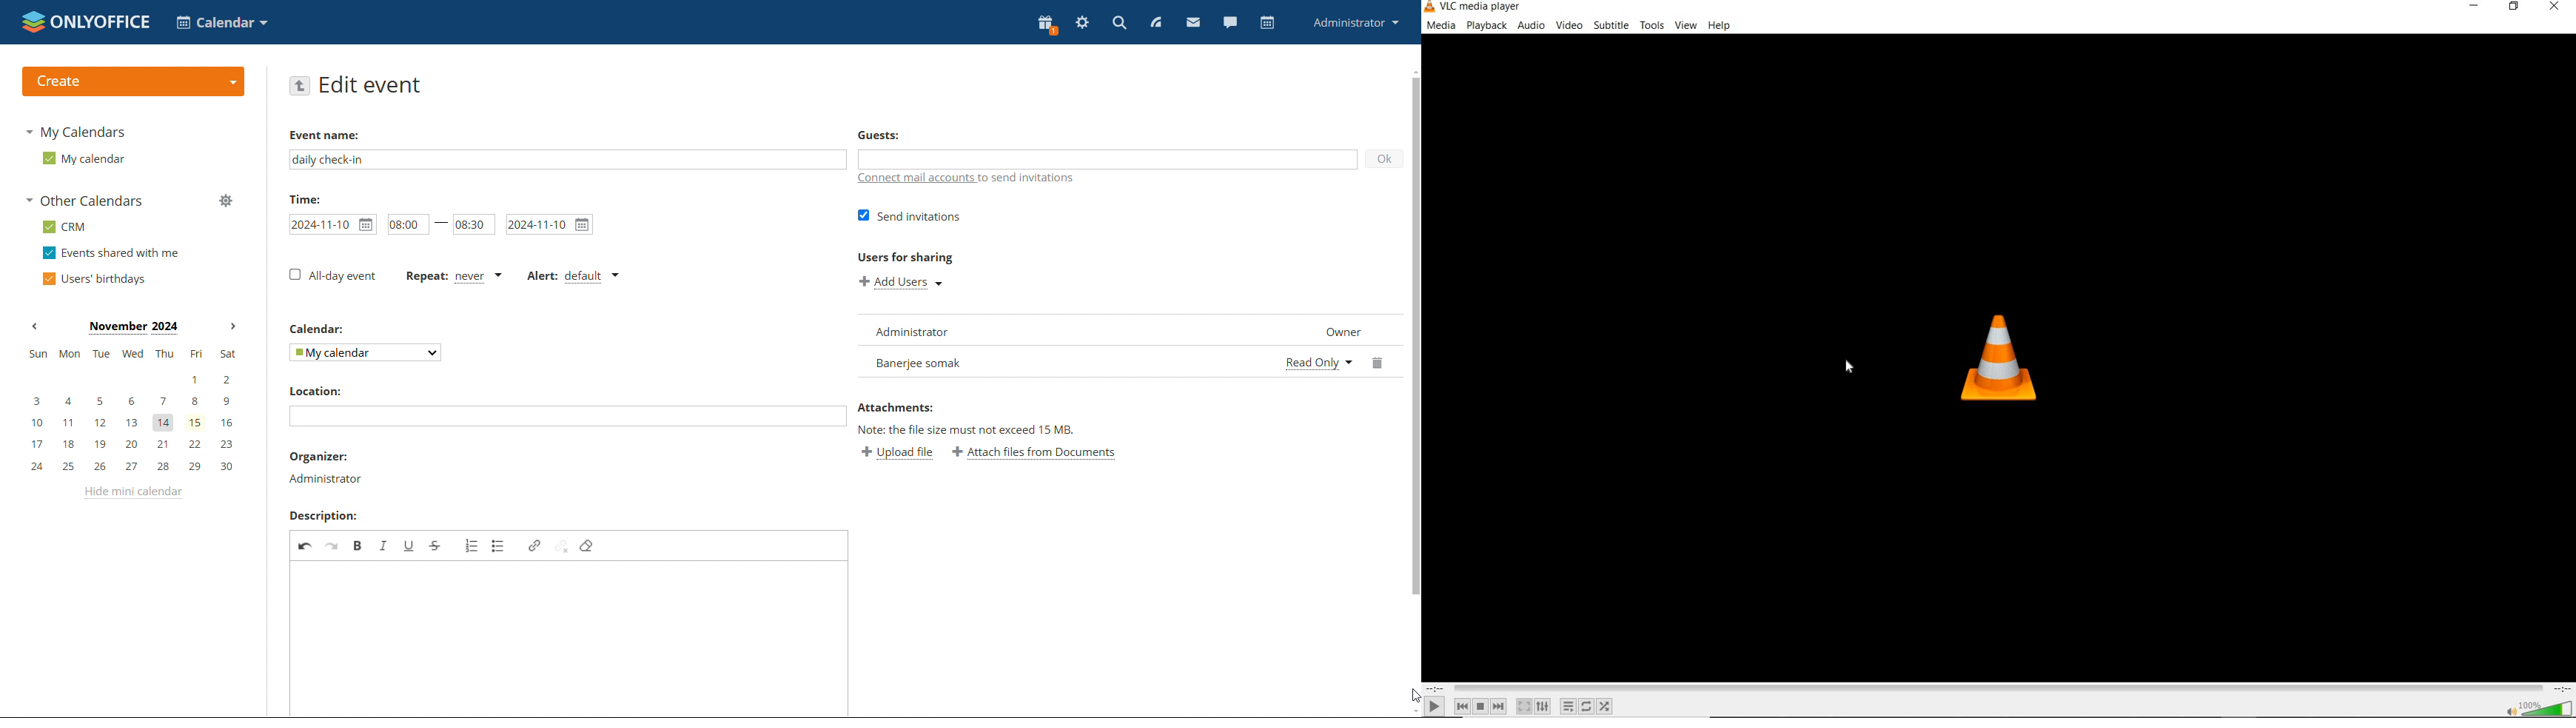  I want to click on settings, so click(1082, 23).